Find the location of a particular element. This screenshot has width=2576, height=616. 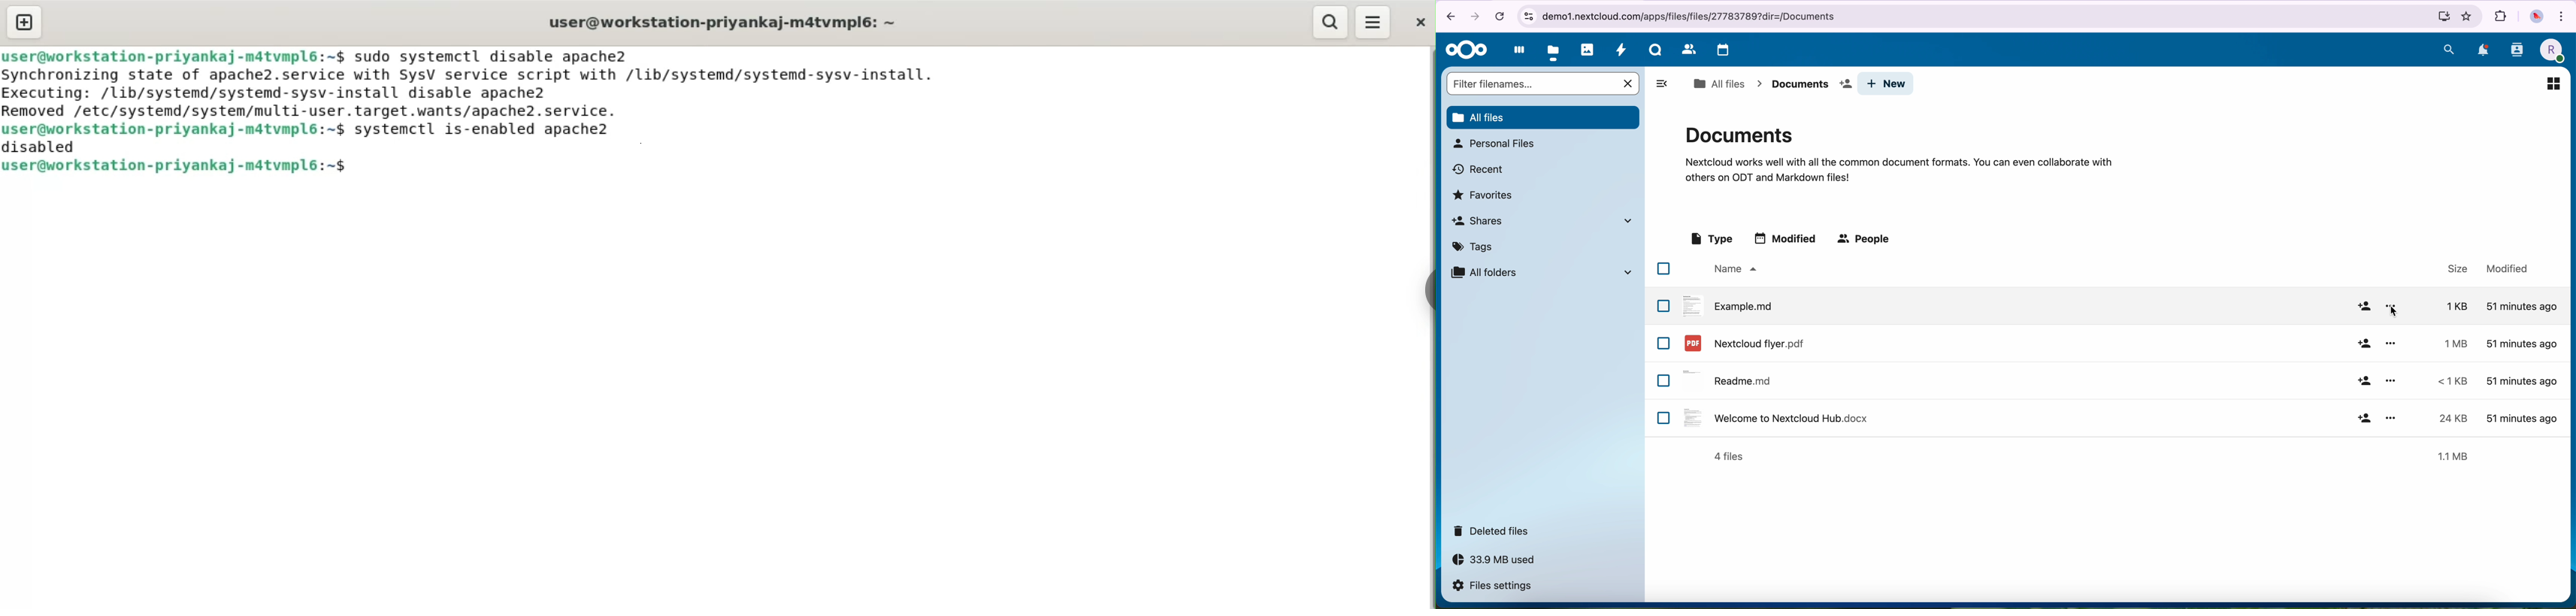

4 files is located at coordinates (1729, 457).